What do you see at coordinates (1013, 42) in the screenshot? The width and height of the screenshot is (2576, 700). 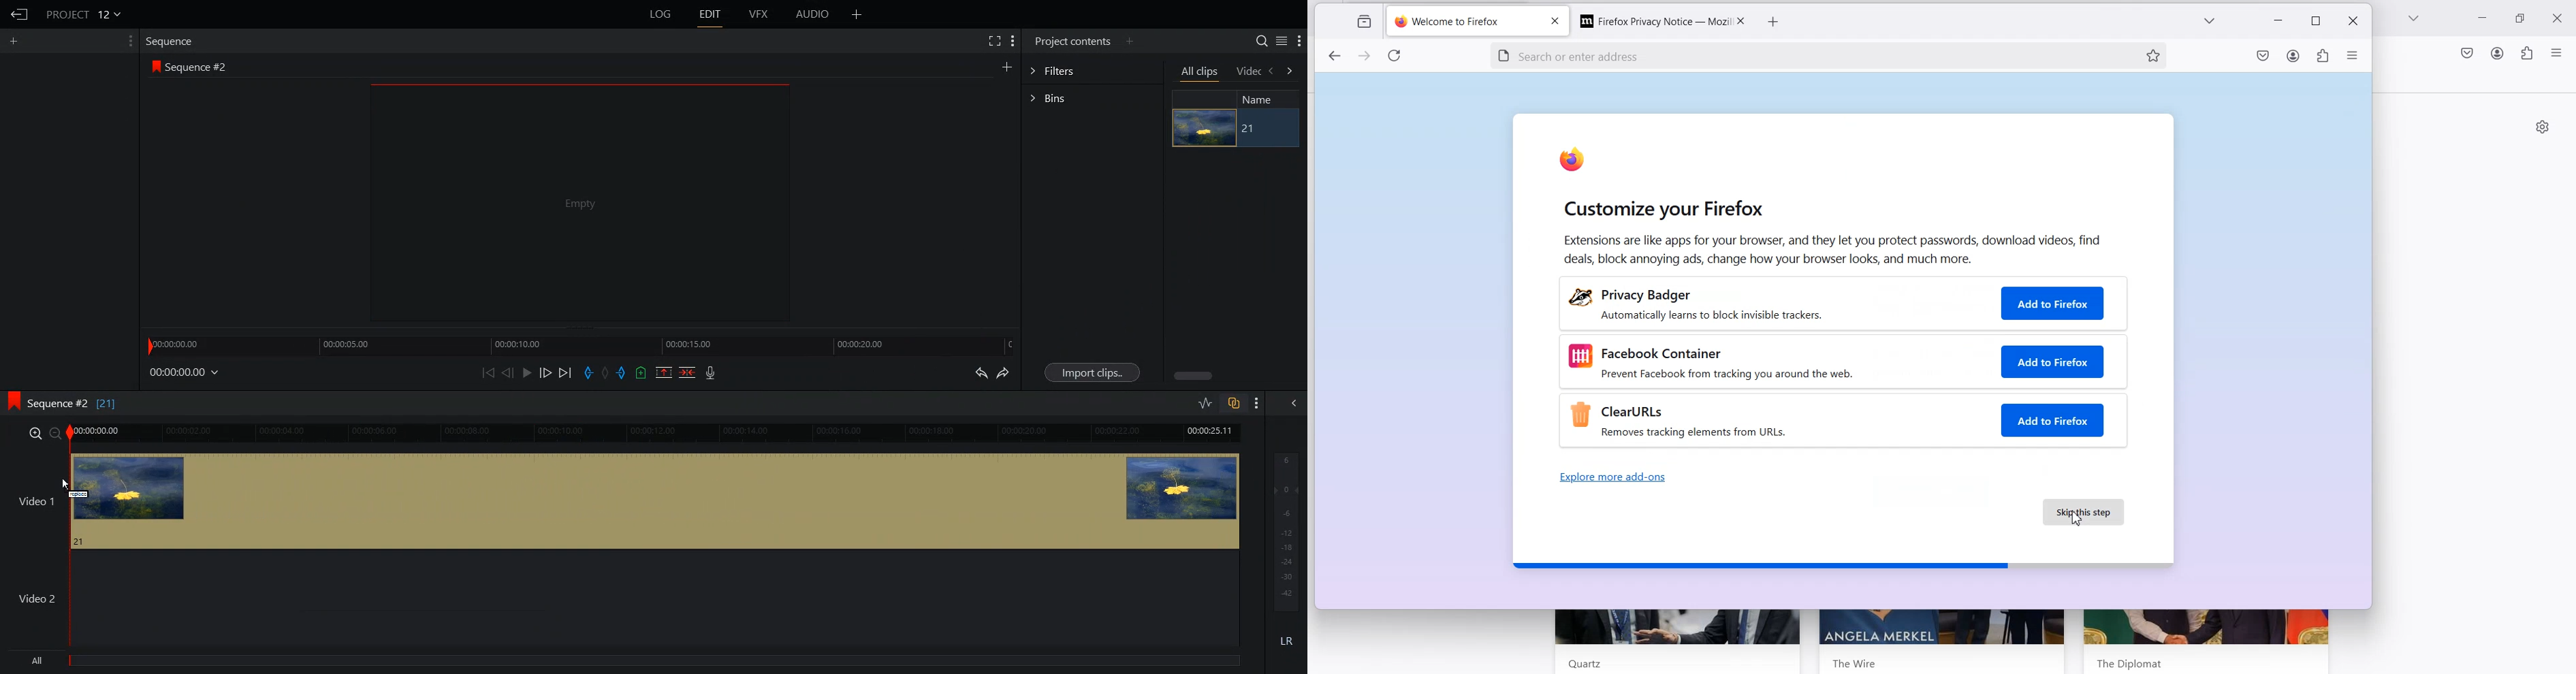 I see `Show Setting Menu` at bounding box center [1013, 42].